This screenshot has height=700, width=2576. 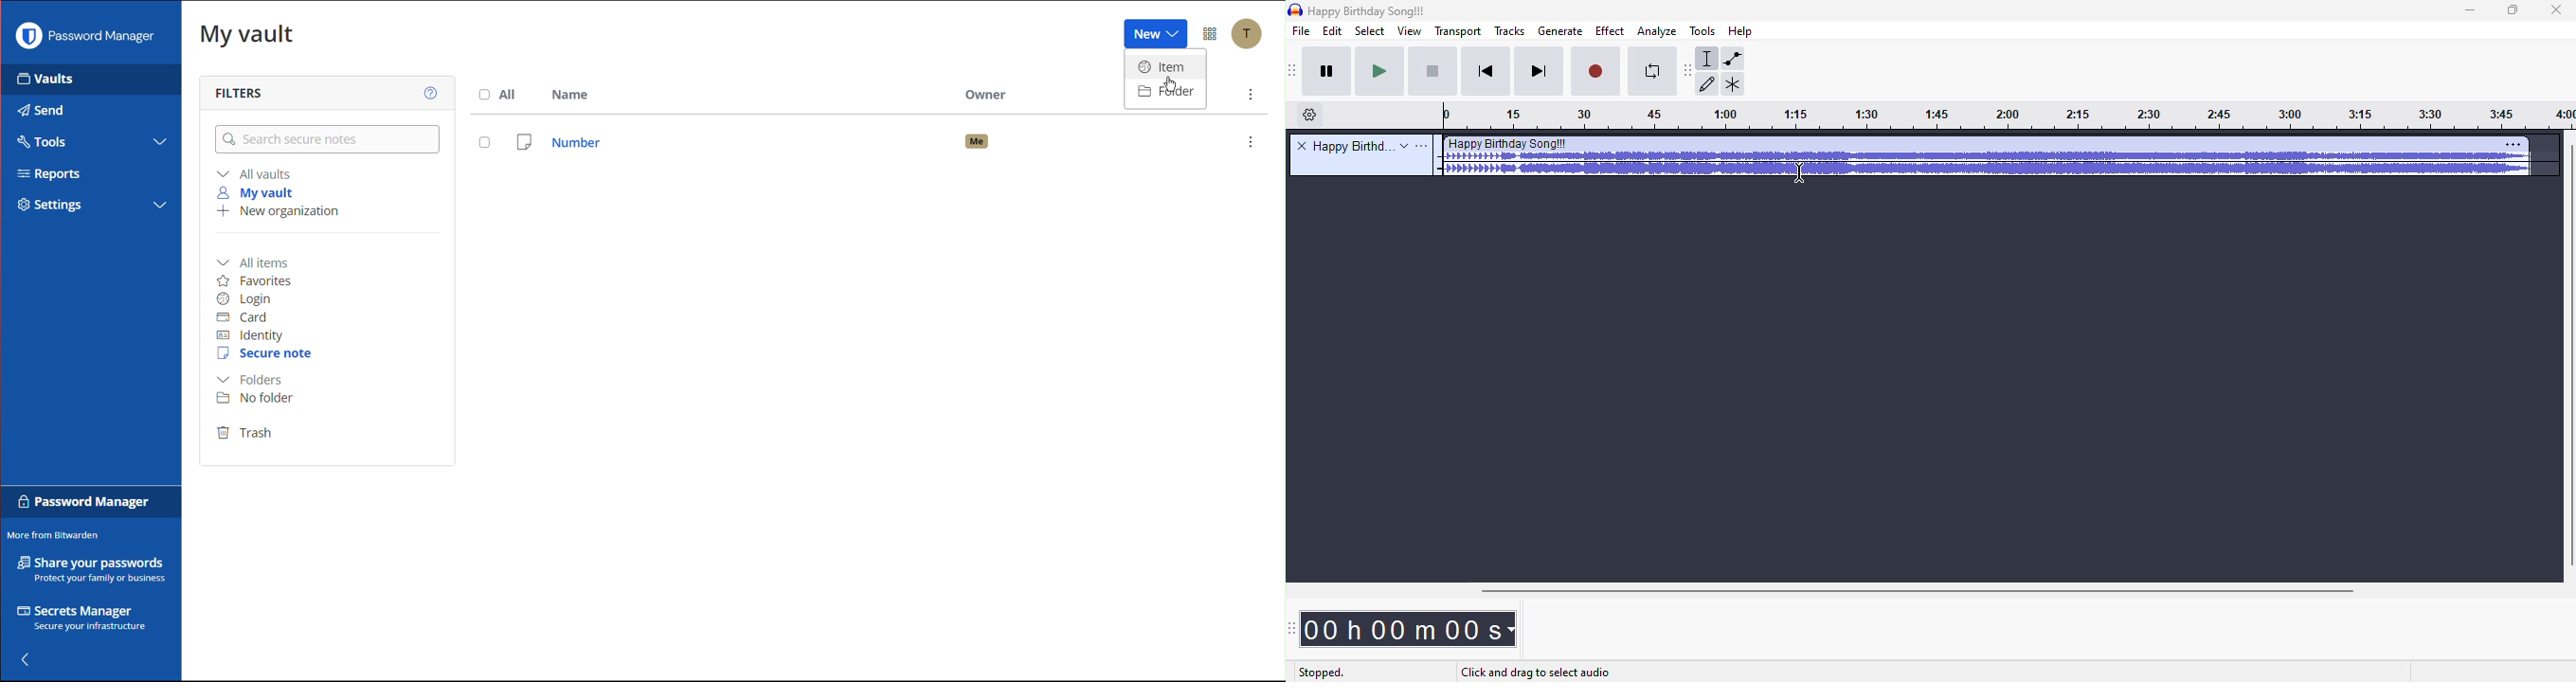 What do you see at coordinates (256, 173) in the screenshot?
I see `All vaults` at bounding box center [256, 173].